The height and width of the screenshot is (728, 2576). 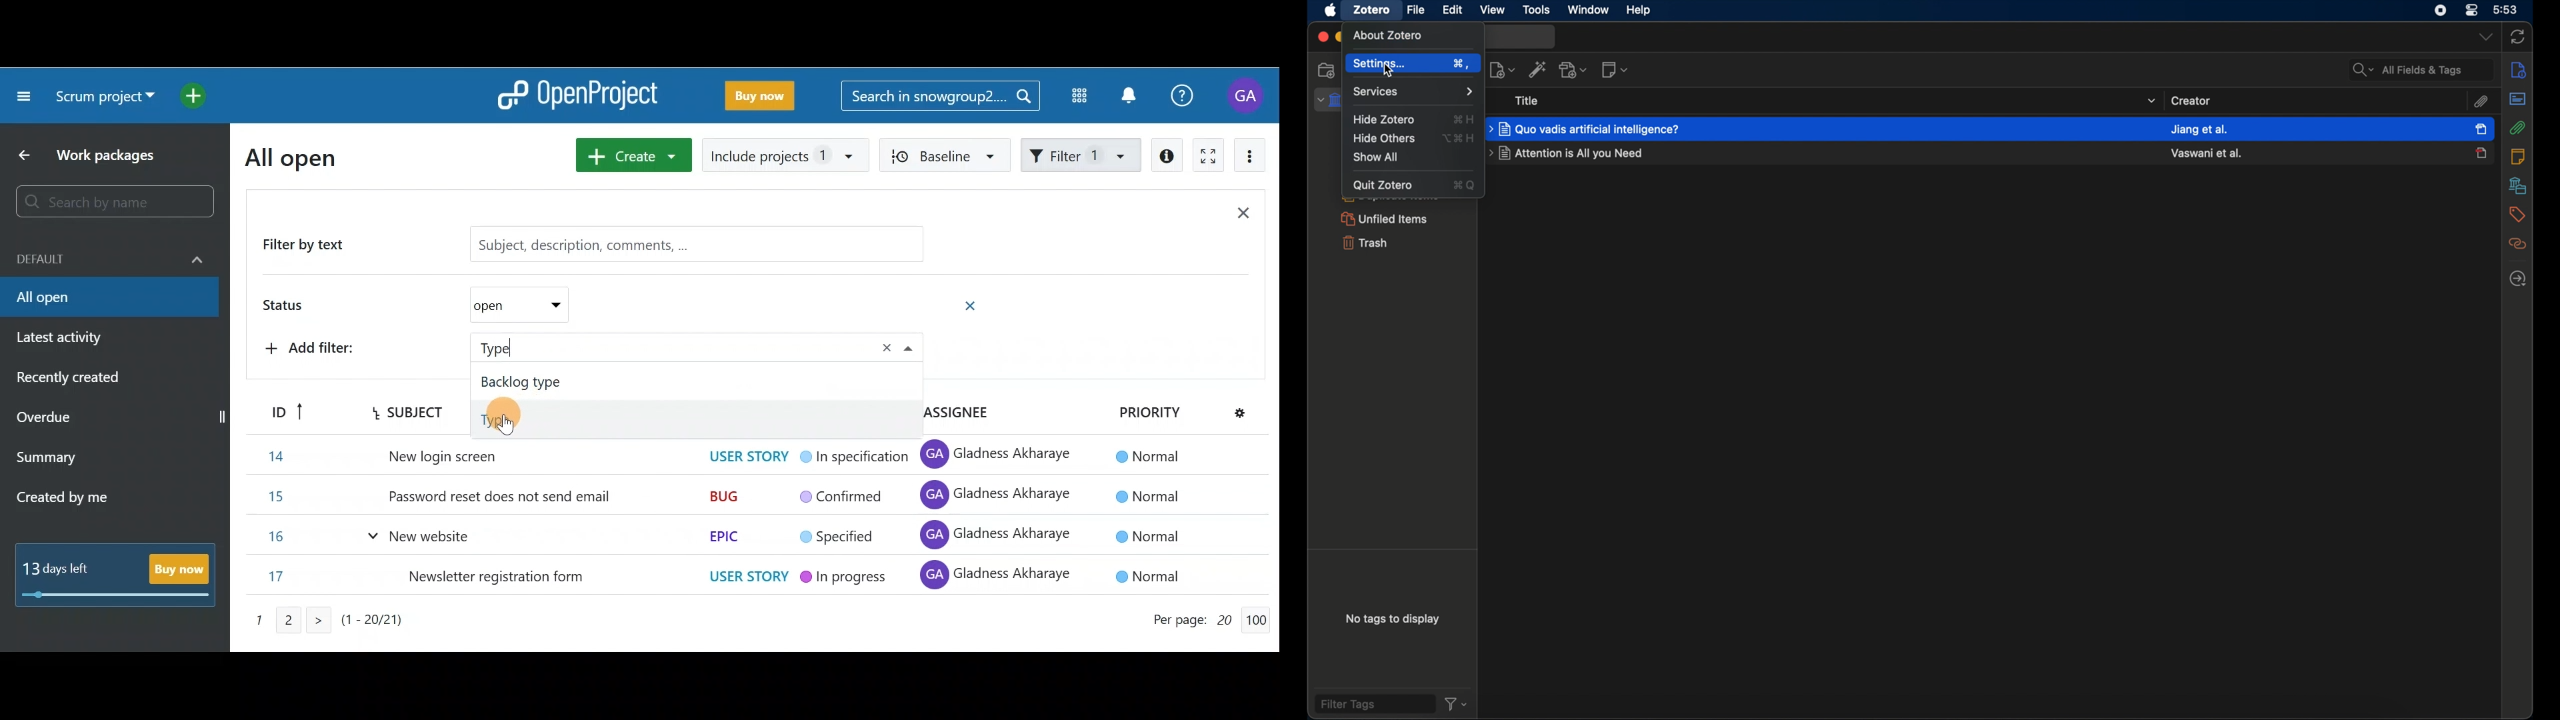 What do you see at coordinates (2199, 128) in the screenshot?
I see `created name` at bounding box center [2199, 128].